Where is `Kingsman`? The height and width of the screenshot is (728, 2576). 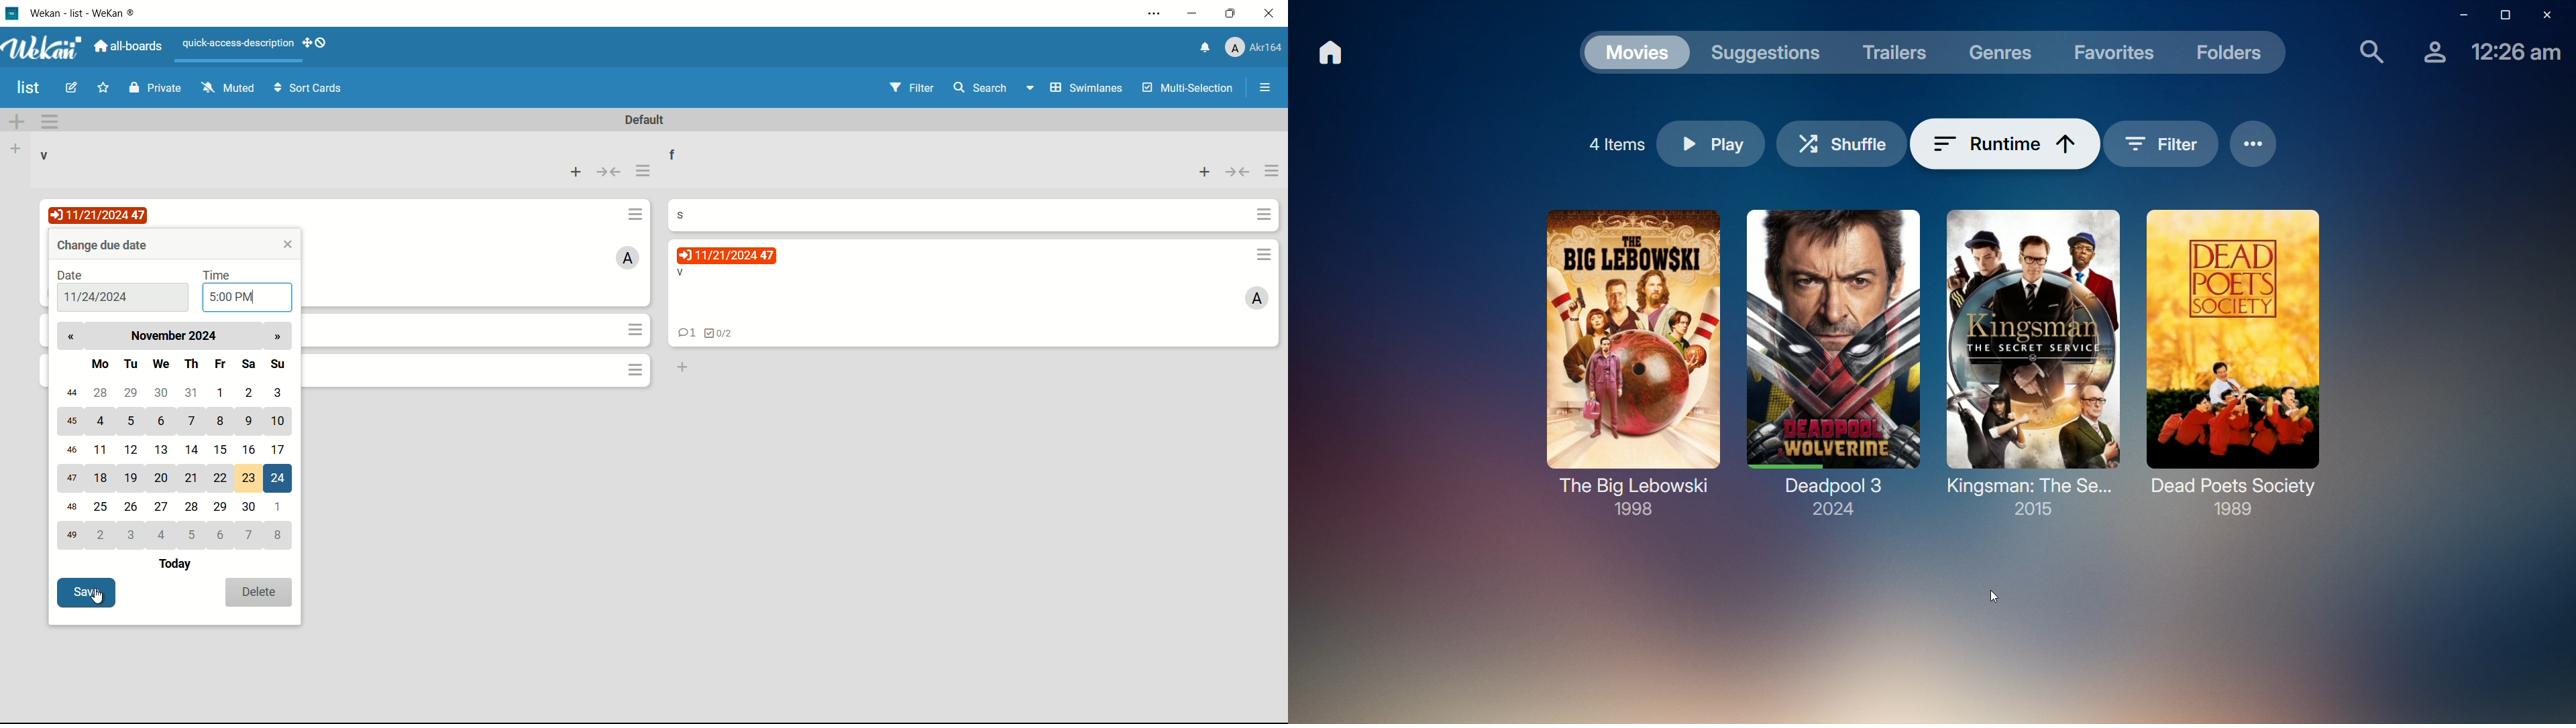 Kingsman is located at coordinates (2031, 364).